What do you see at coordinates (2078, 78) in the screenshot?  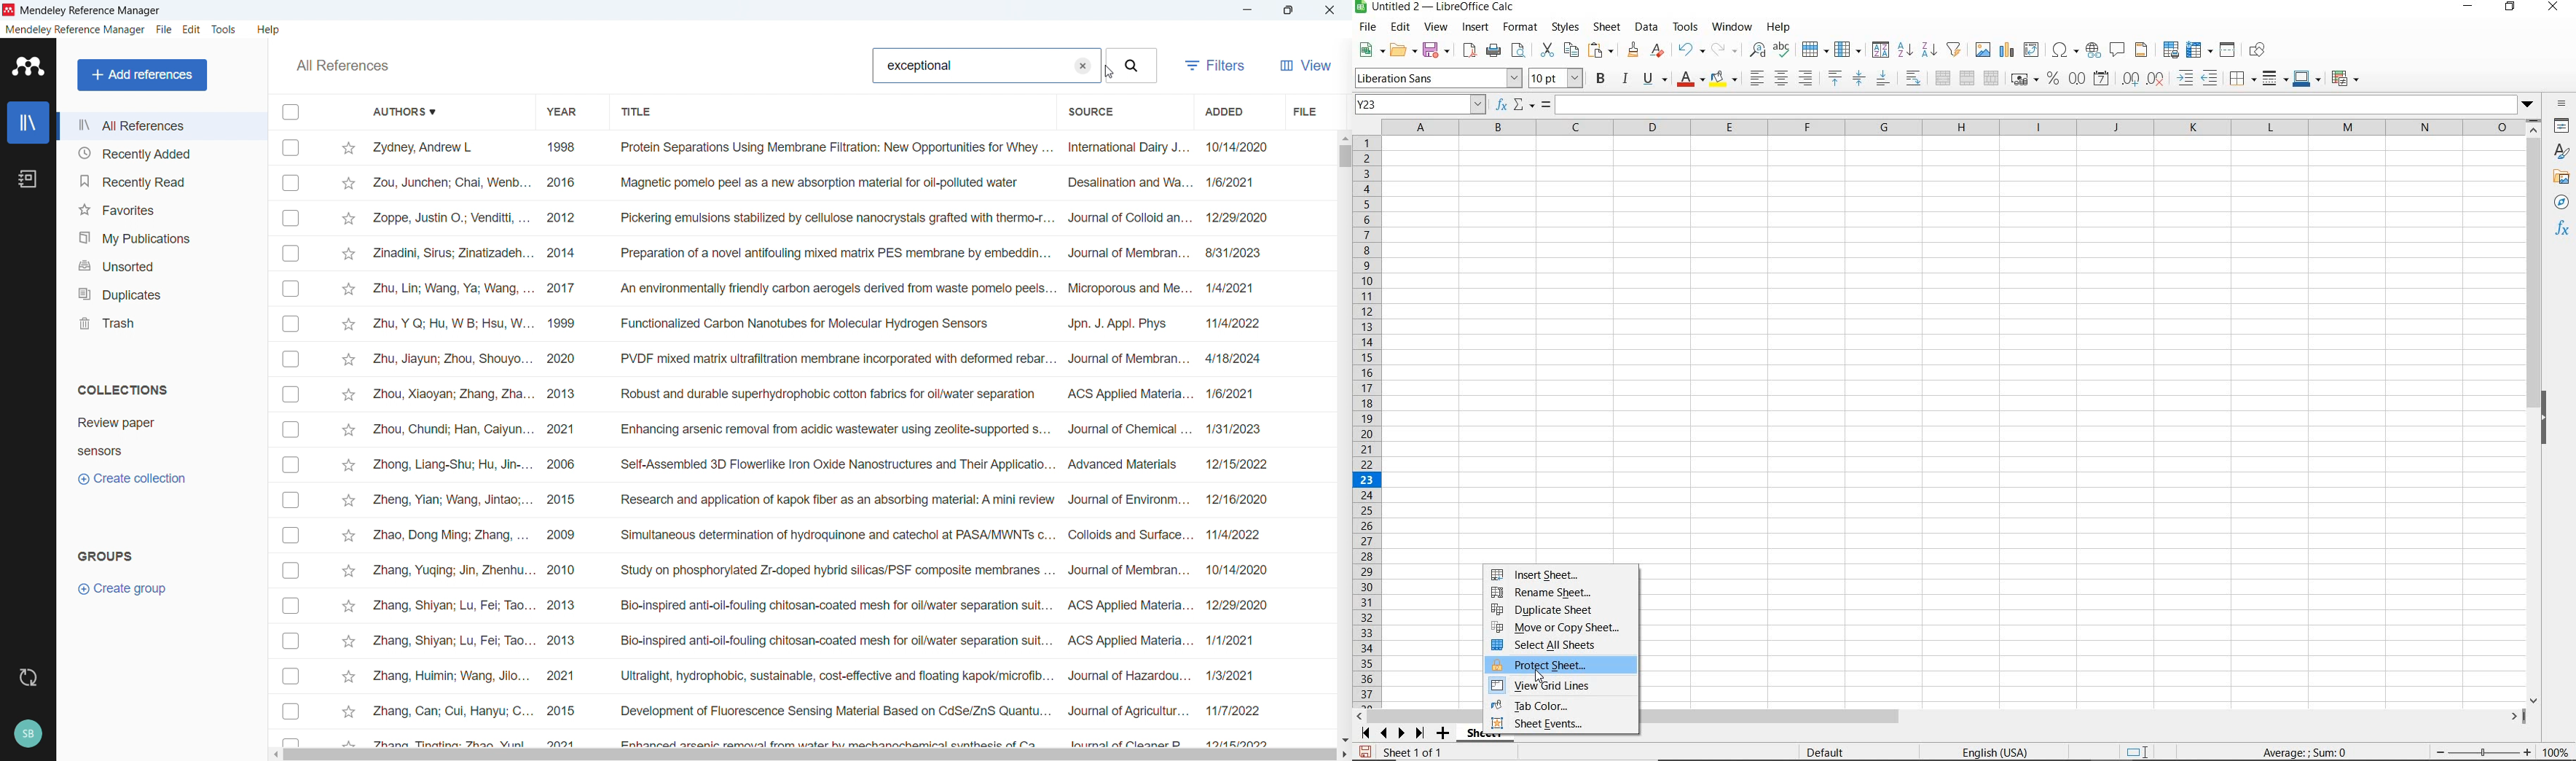 I see `FORMAT AS NUMBER` at bounding box center [2078, 78].